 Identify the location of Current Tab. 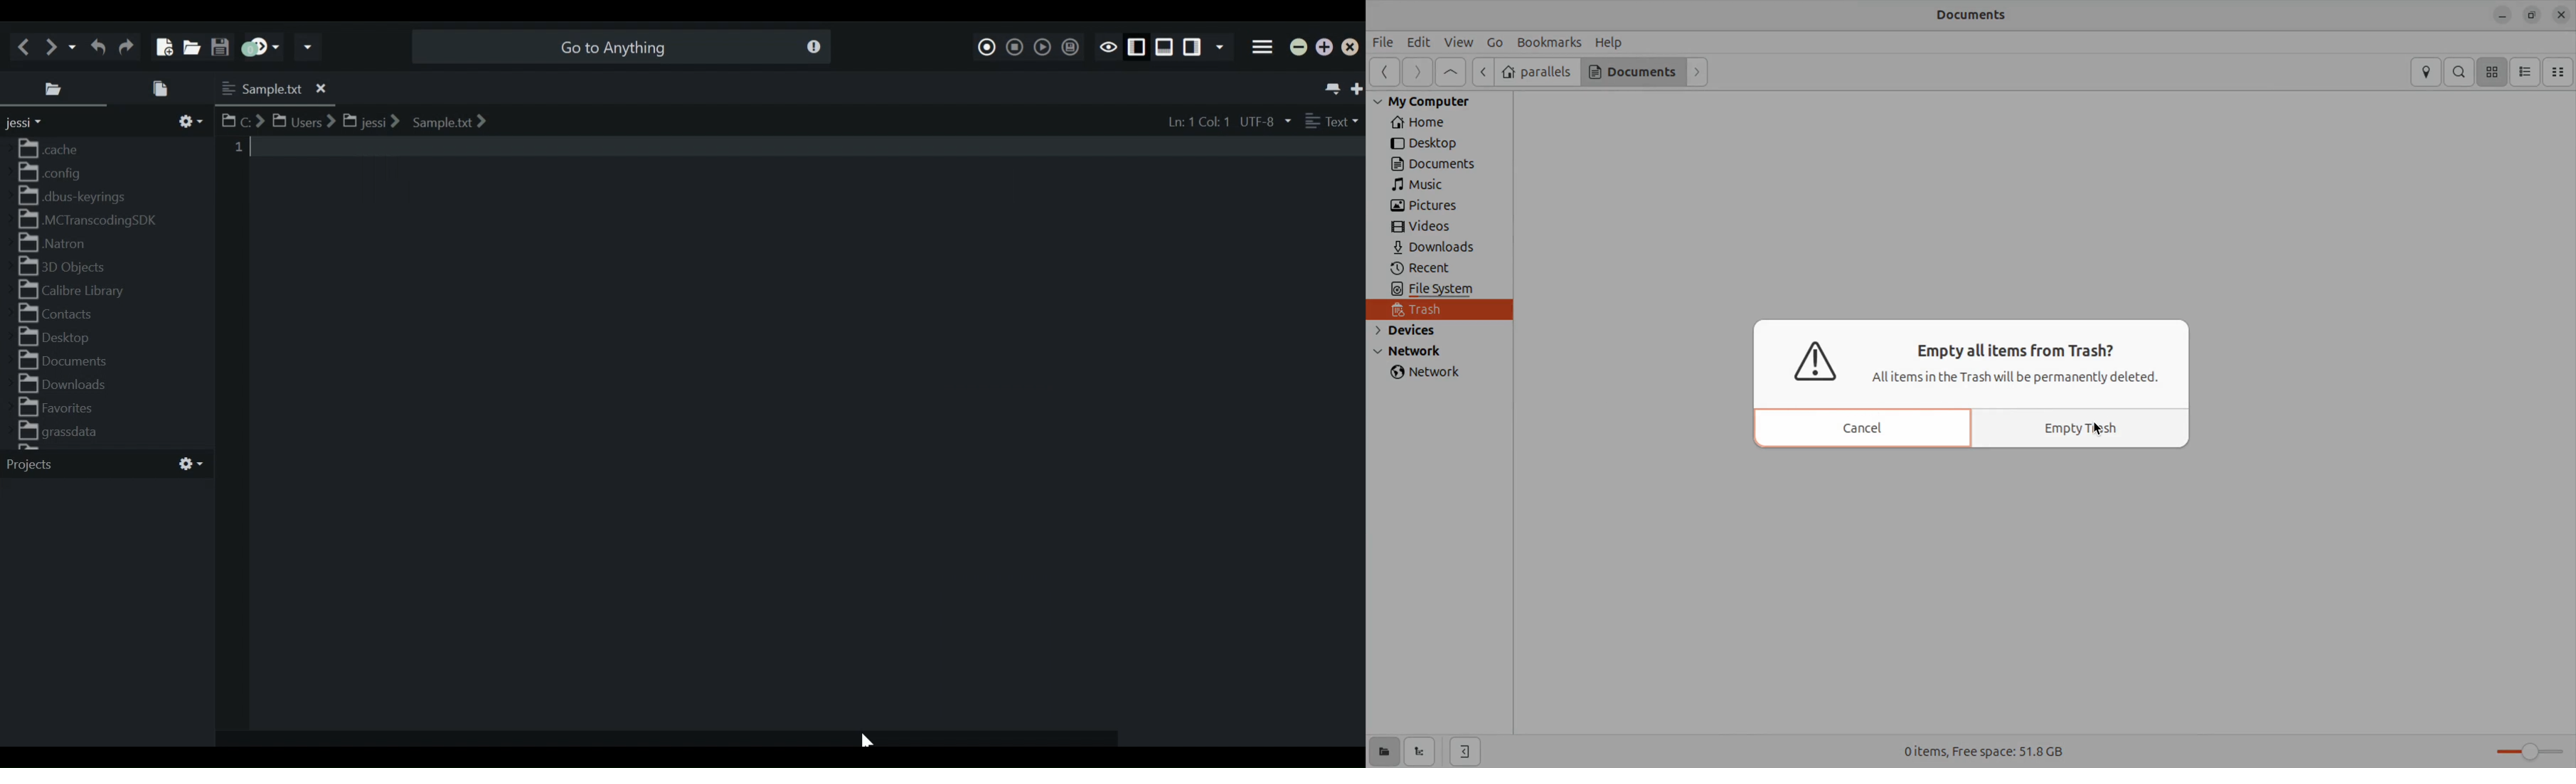
(272, 90).